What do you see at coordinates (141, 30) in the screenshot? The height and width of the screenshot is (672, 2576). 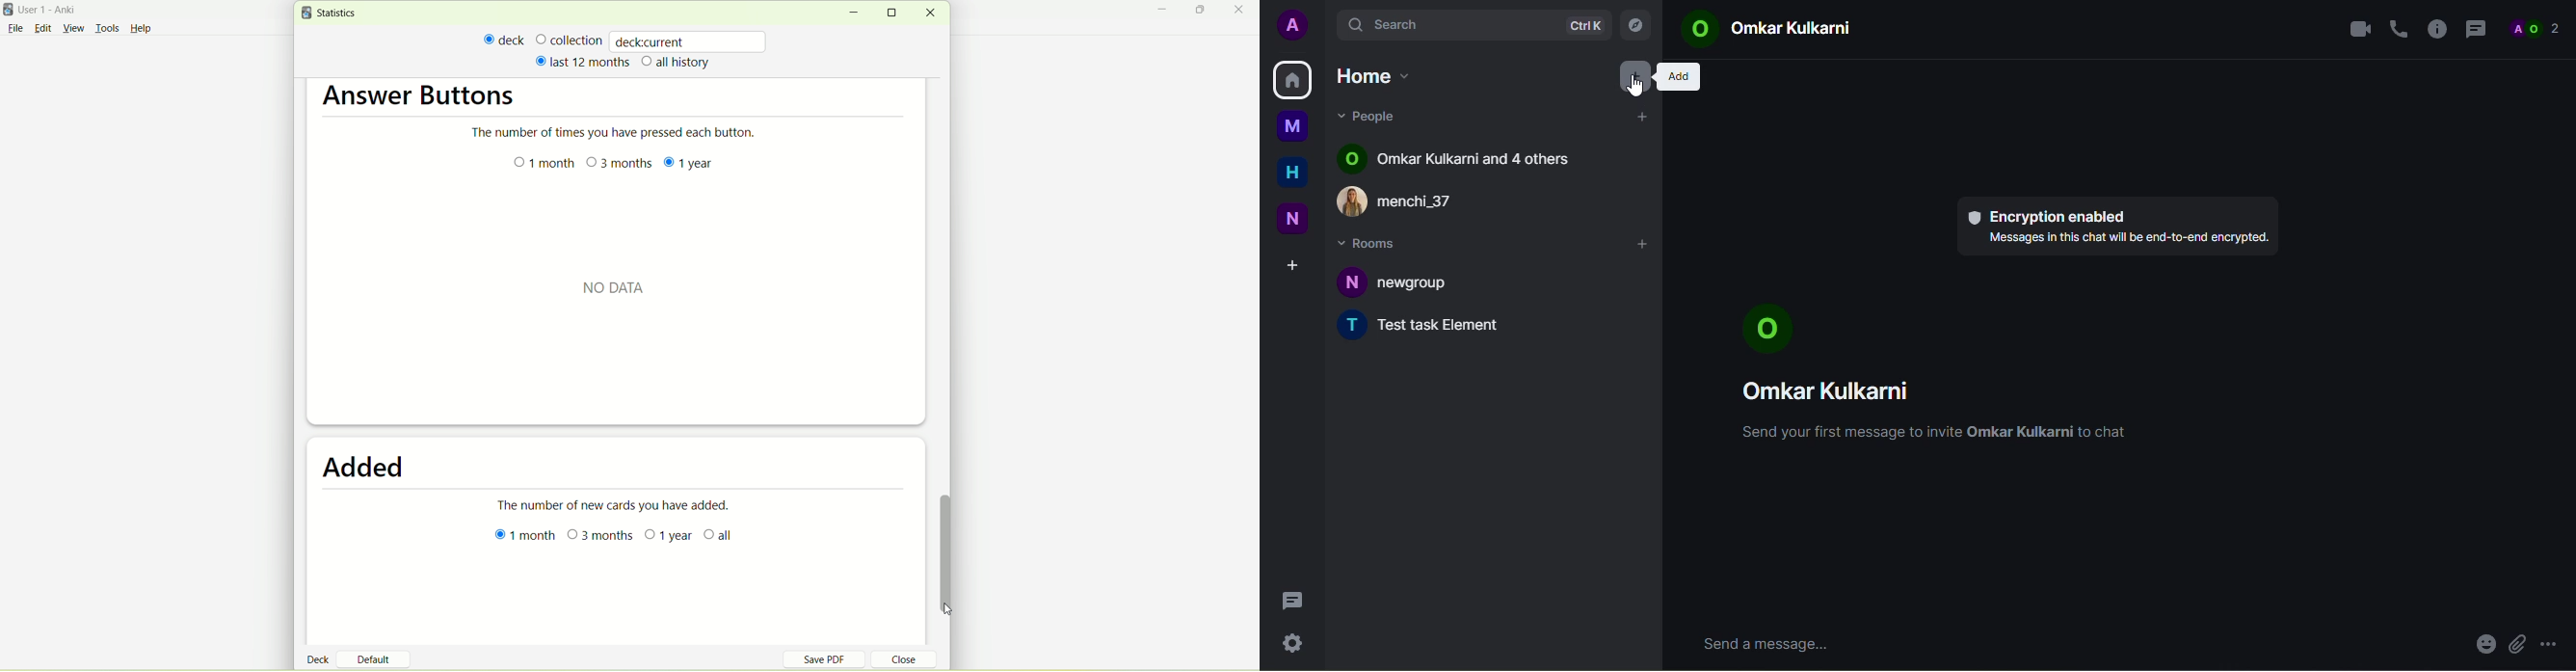 I see `Help` at bounding box center [141, 30].